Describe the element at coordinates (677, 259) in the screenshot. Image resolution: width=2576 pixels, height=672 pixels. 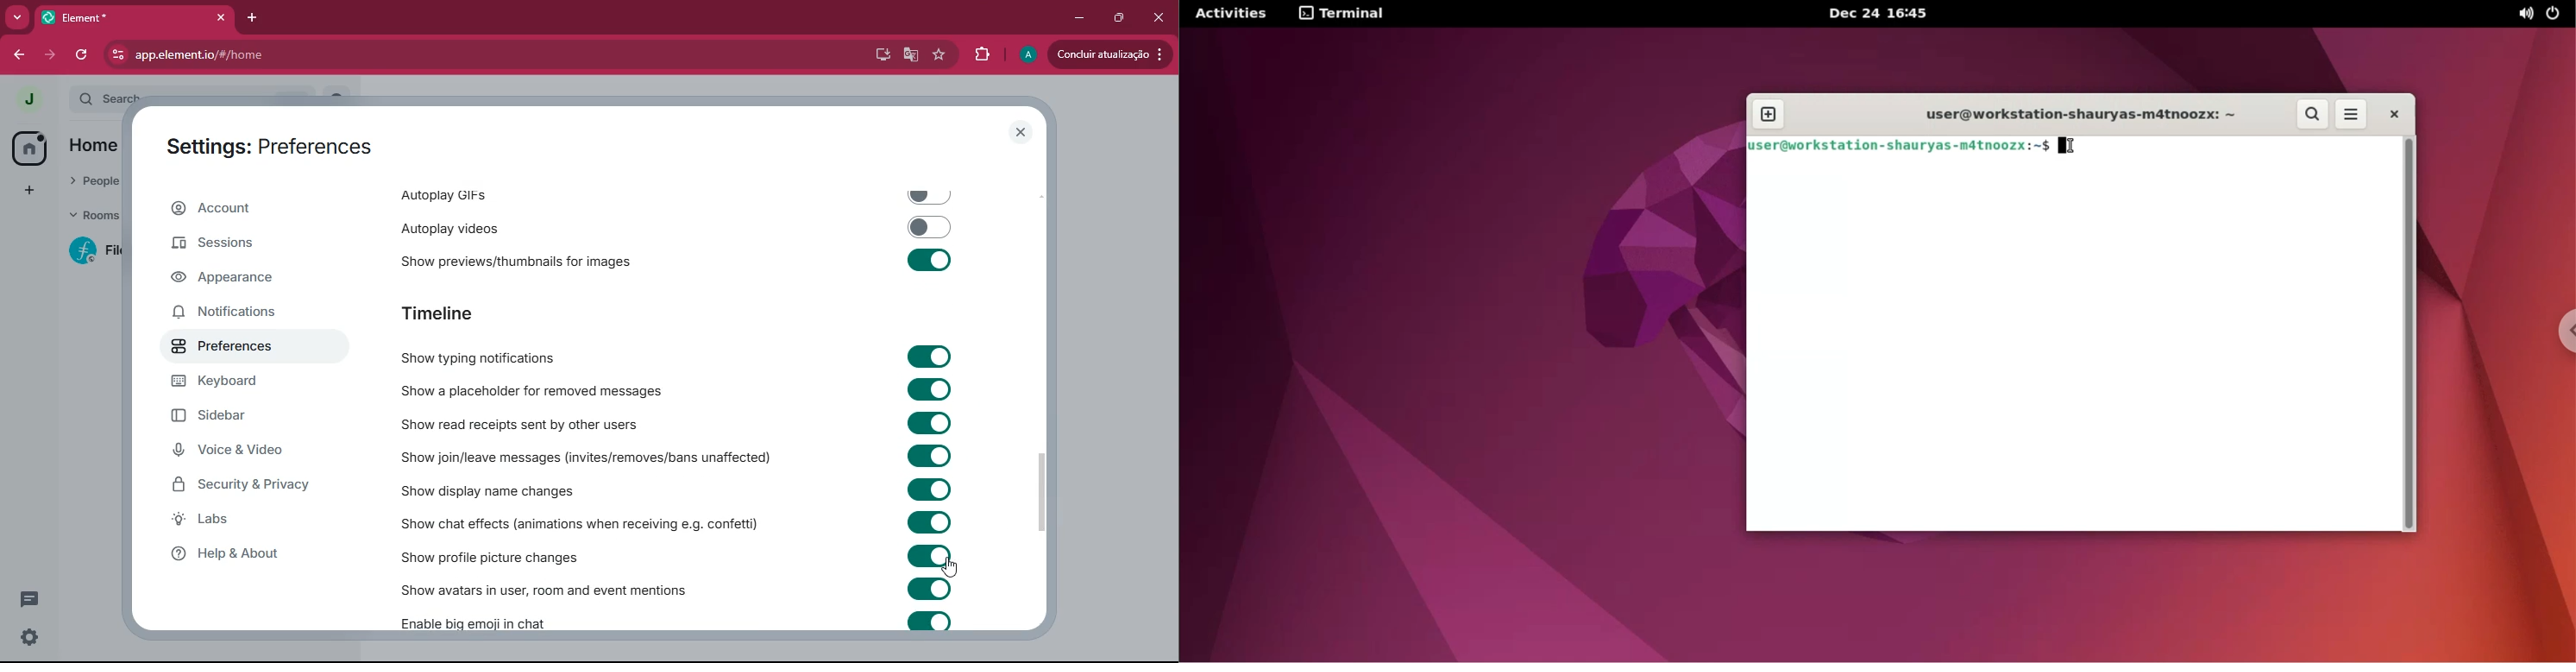
I see `‘Show previews/thumbnails for images` at that location.